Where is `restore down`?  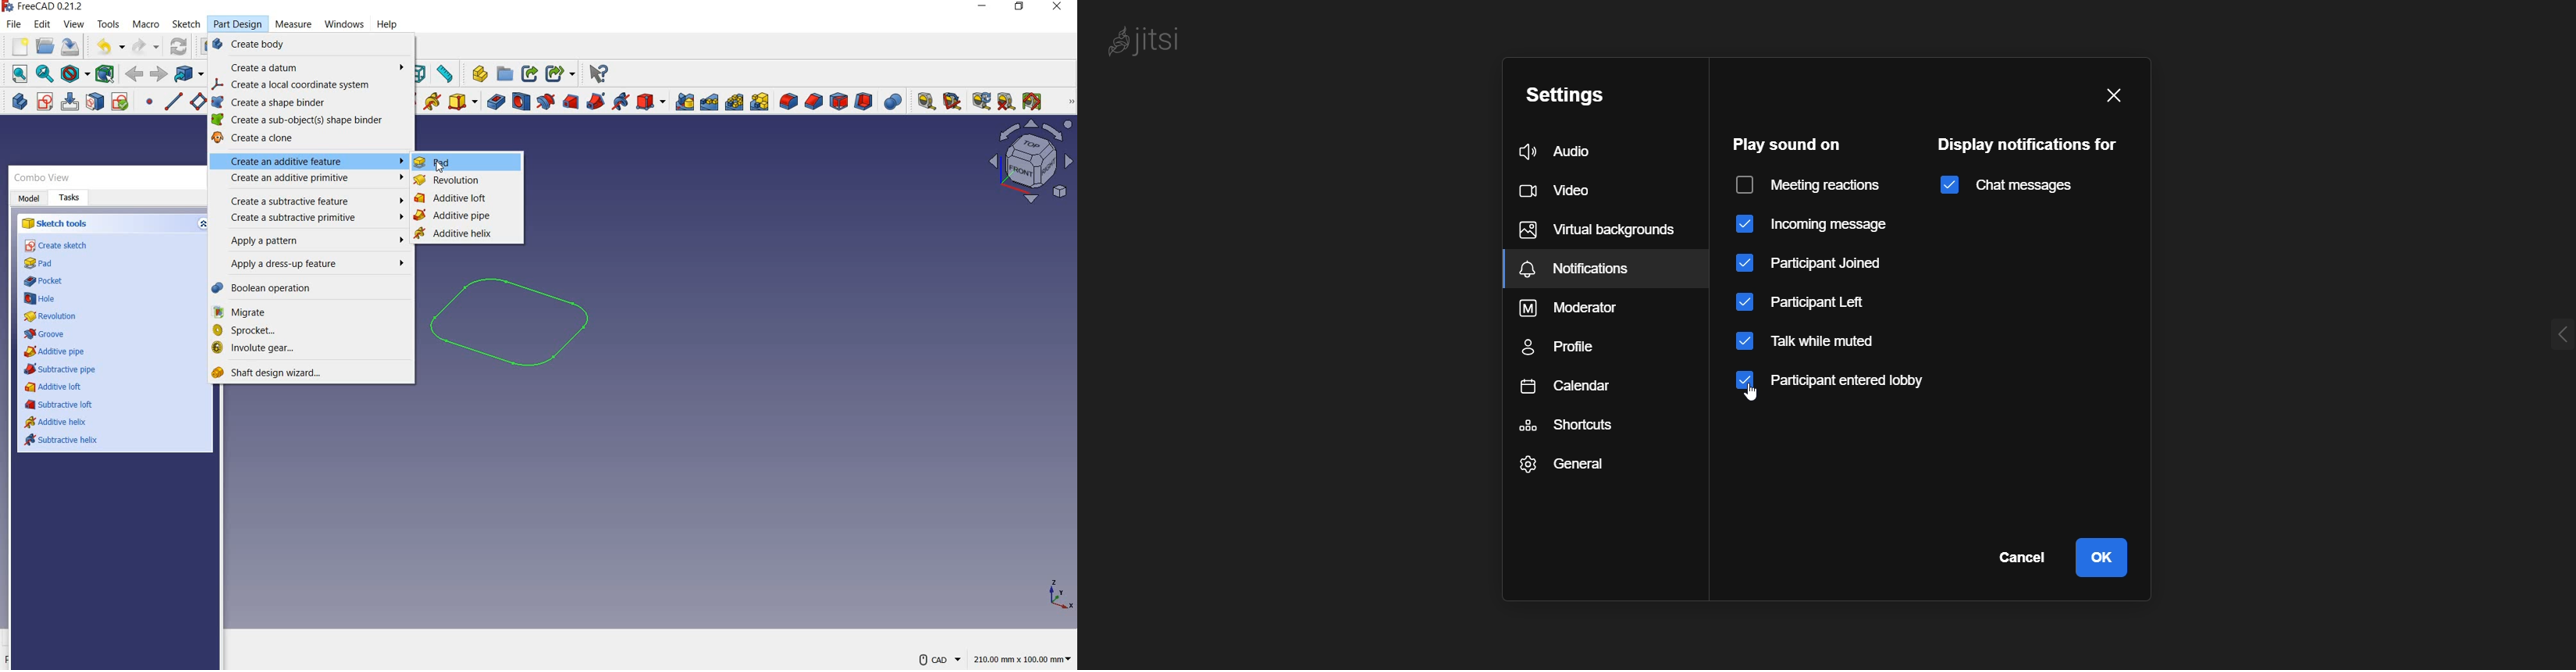 restore down is located at coordinates (1021, 8).